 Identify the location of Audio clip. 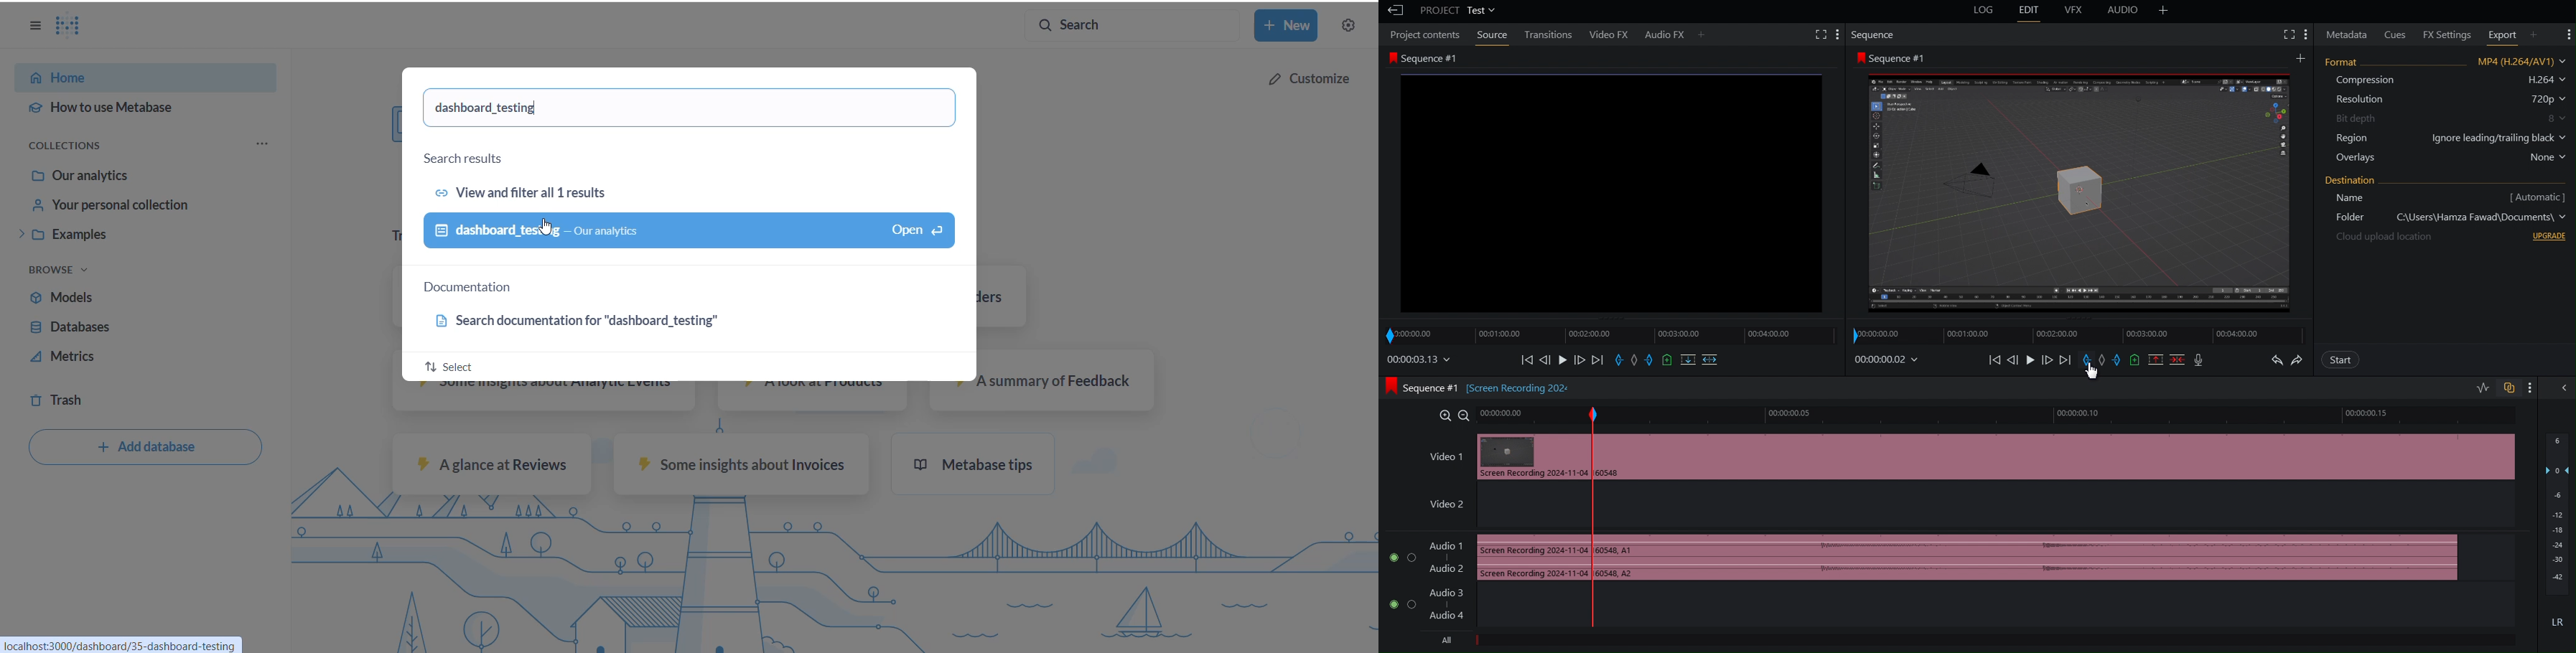
(1524, 559).